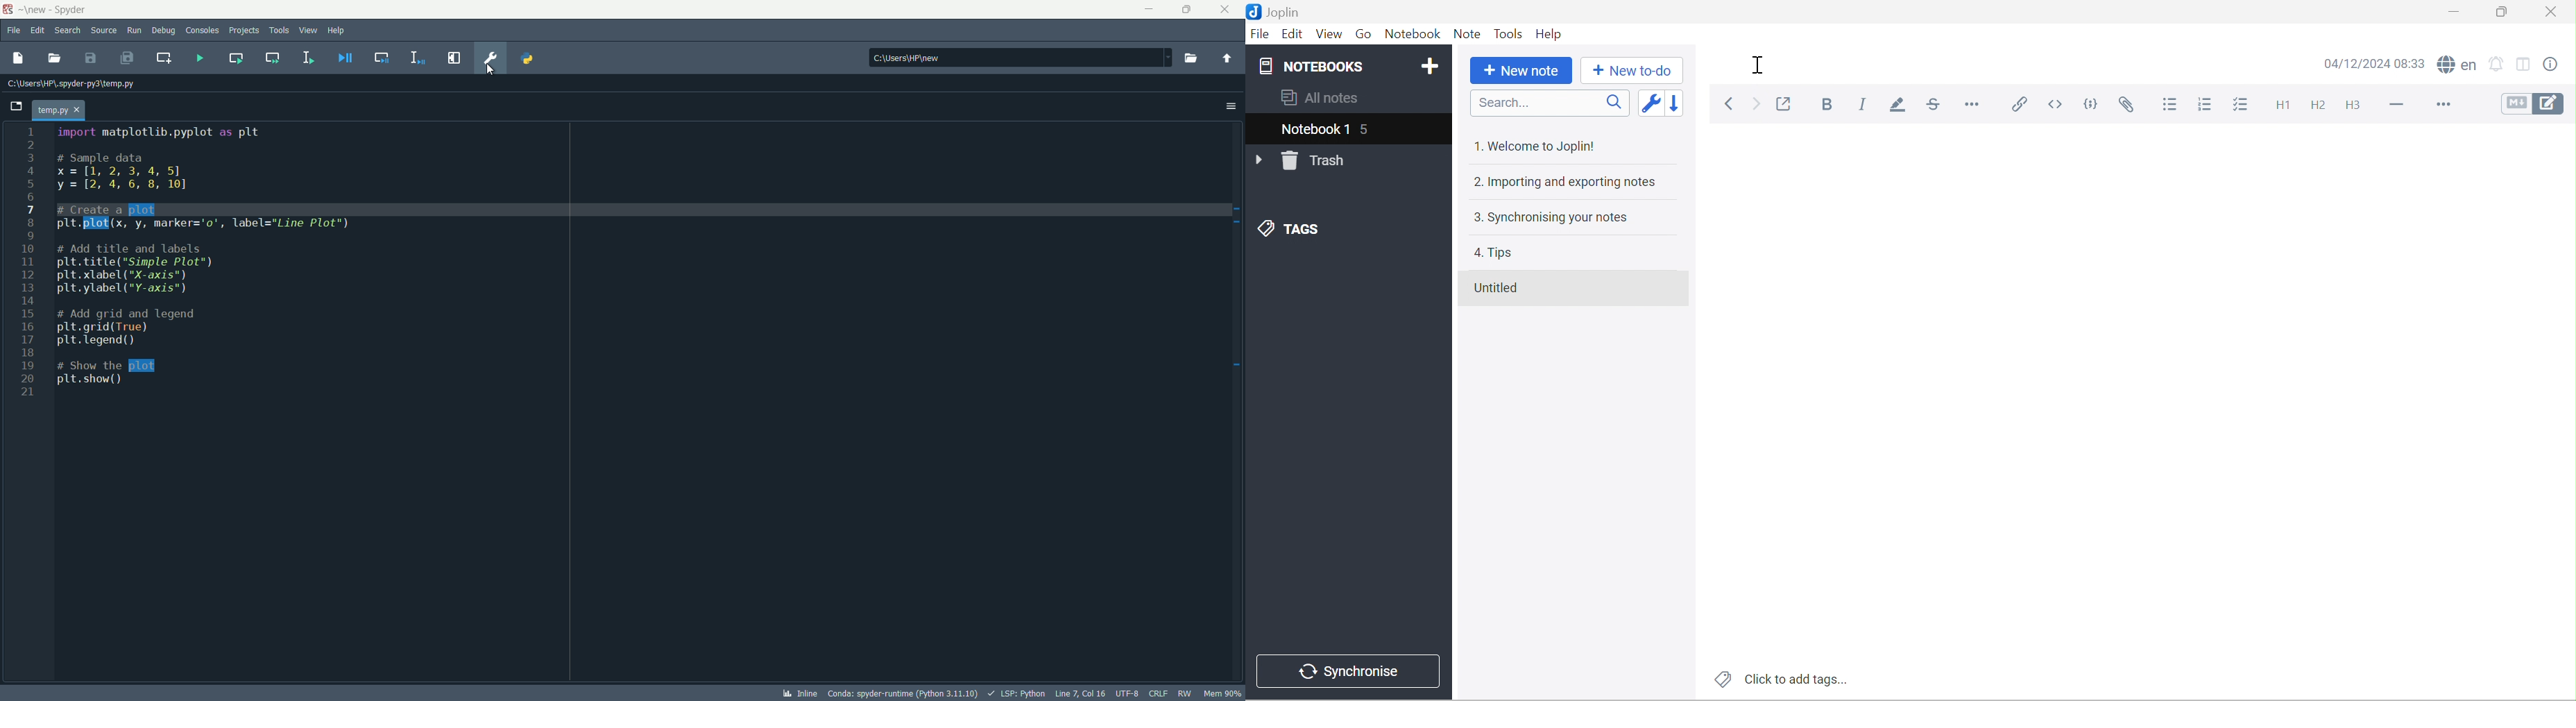  Describe the element at coordinates (1510, 33) in the screenshot. I see `Tools` at that location.